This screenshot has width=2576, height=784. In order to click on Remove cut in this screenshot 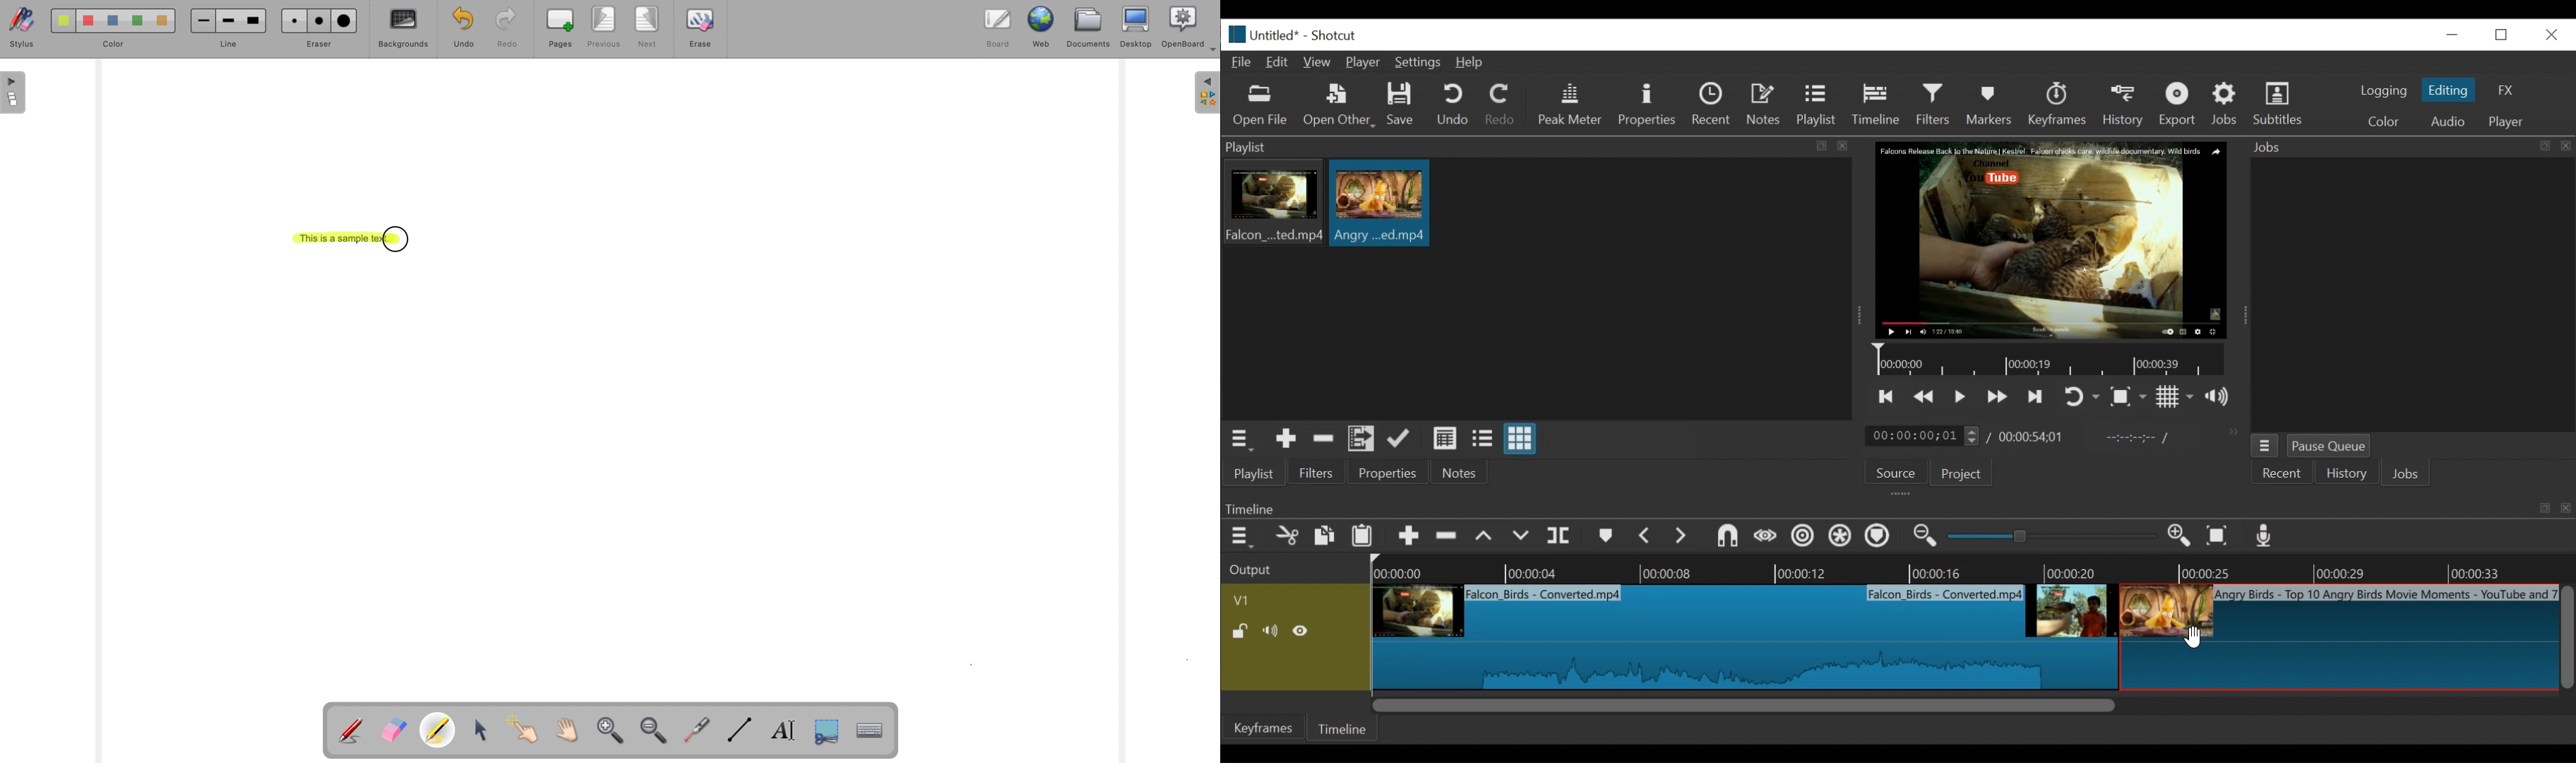, I will do `click(1323, 441)`.